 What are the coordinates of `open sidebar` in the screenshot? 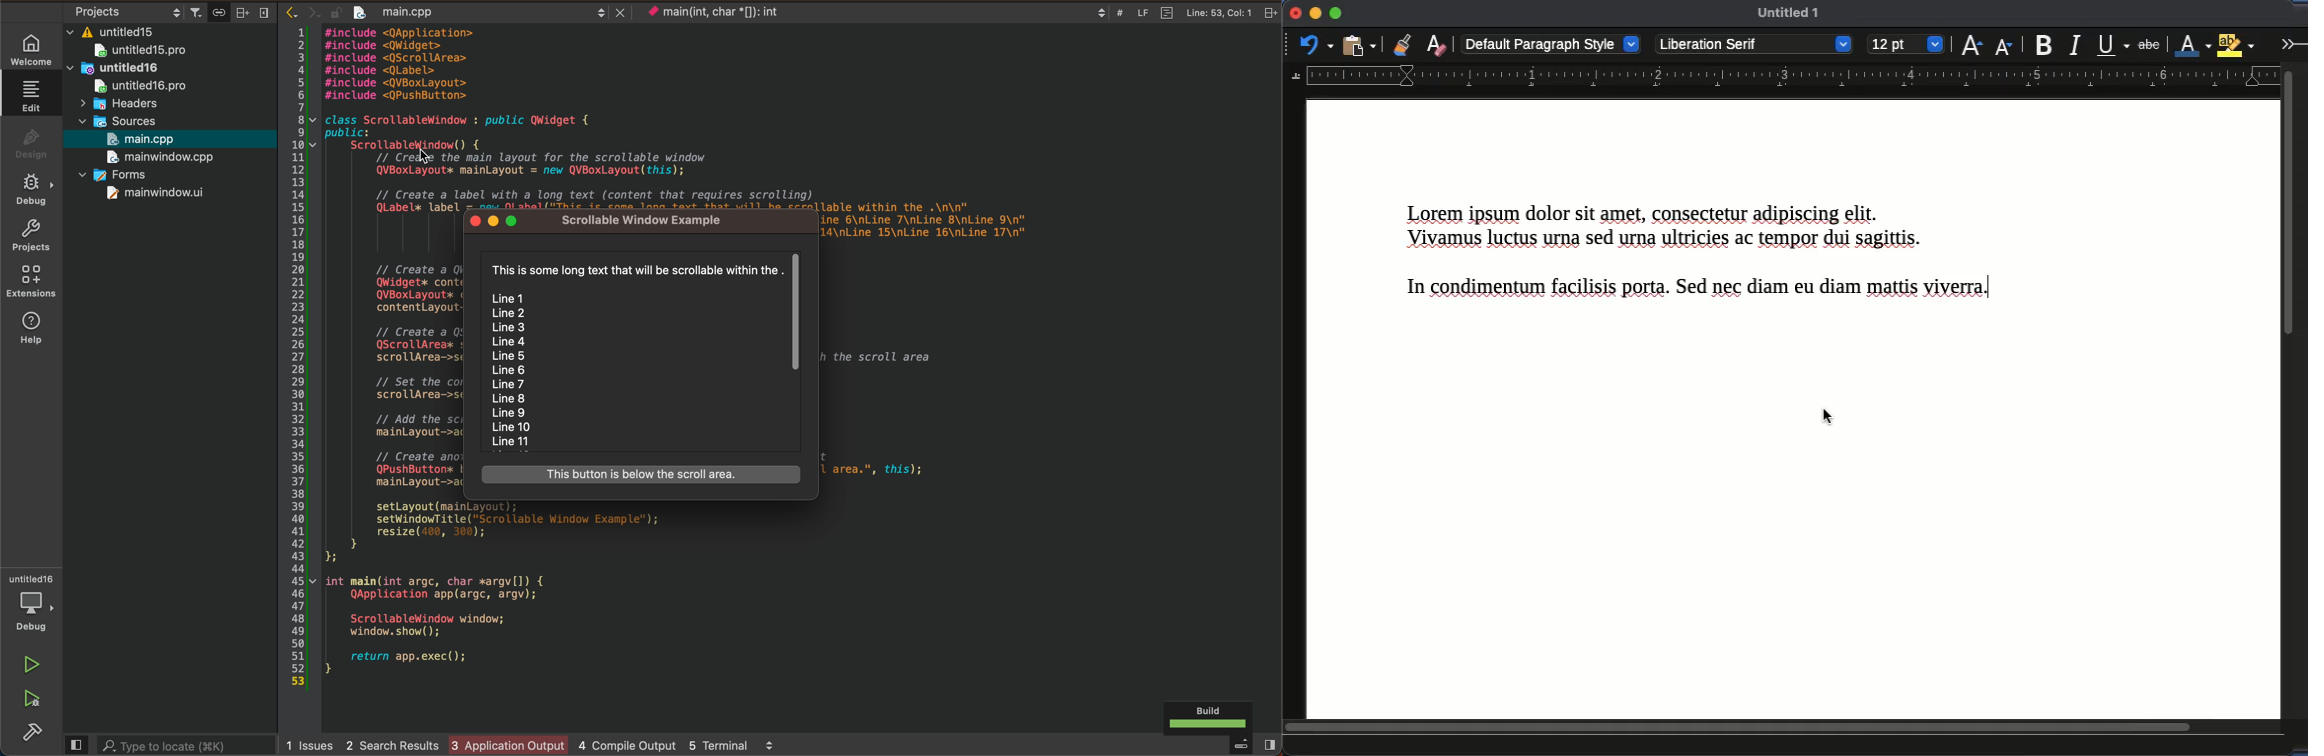 It's located at (1244, 746).